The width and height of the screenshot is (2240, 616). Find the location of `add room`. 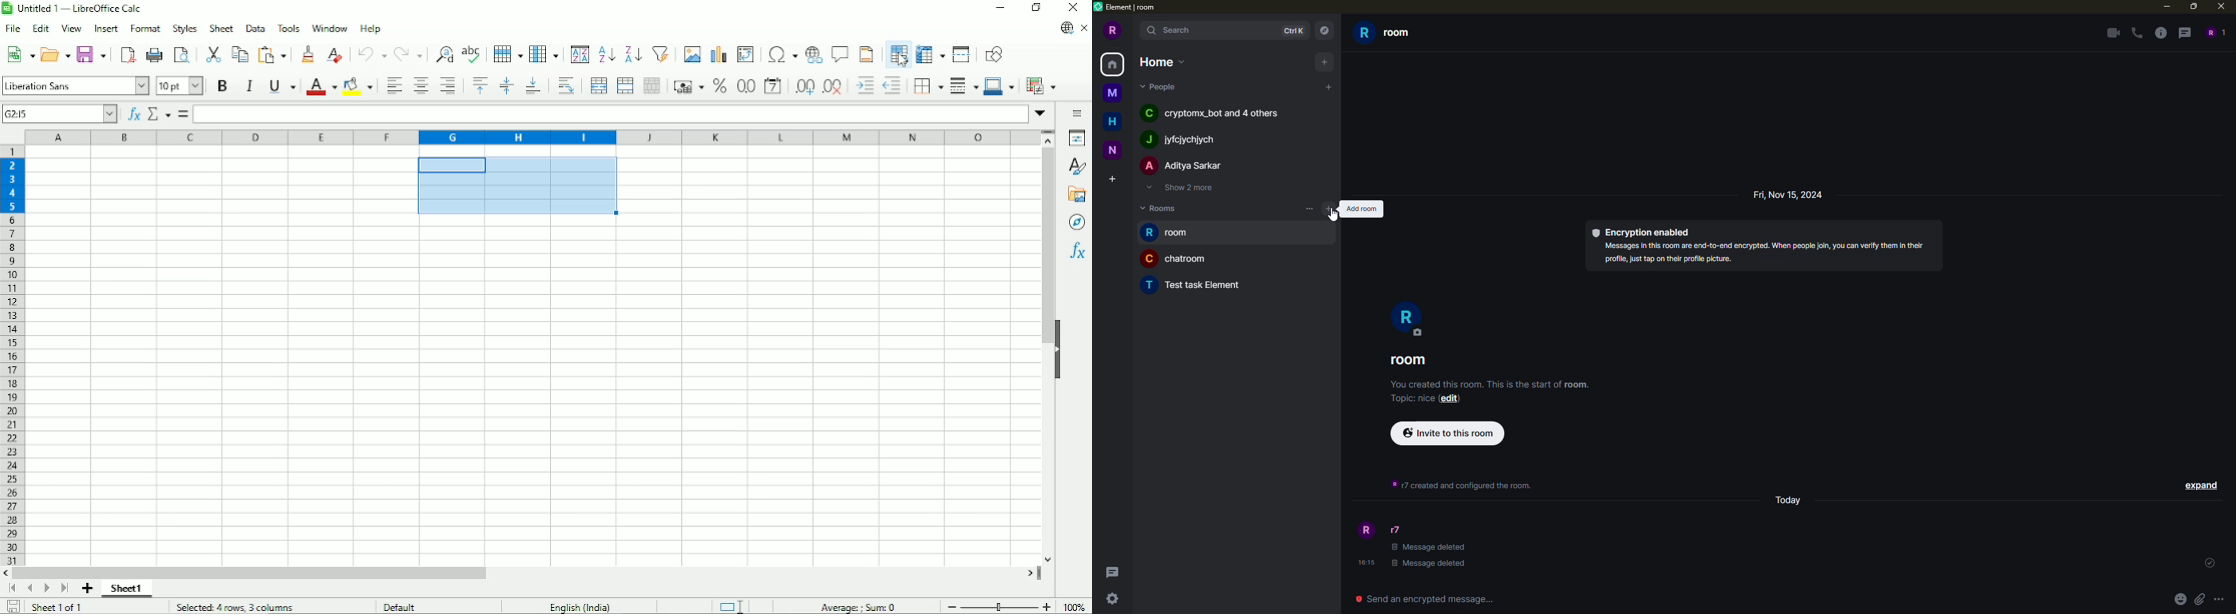

add room is located at coordinates (1332, 208).